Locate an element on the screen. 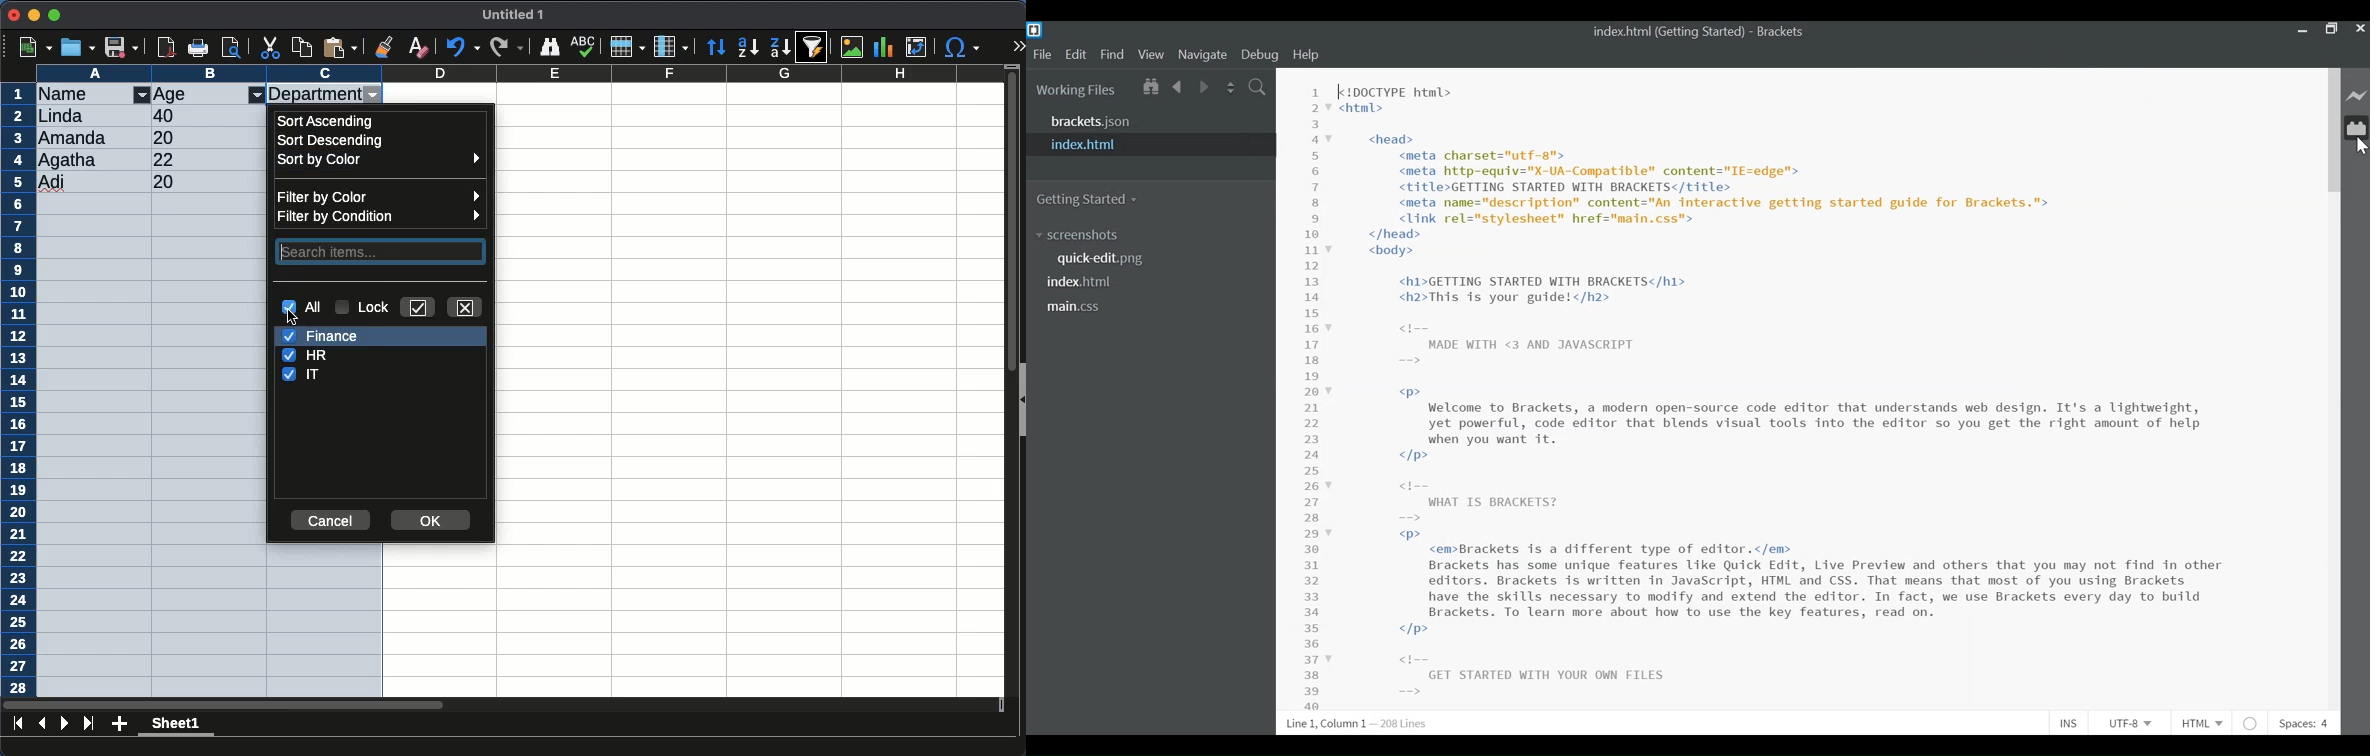 The height and width of the screenshot is (756, 2380). 40 is located at coordinates (164, 116).